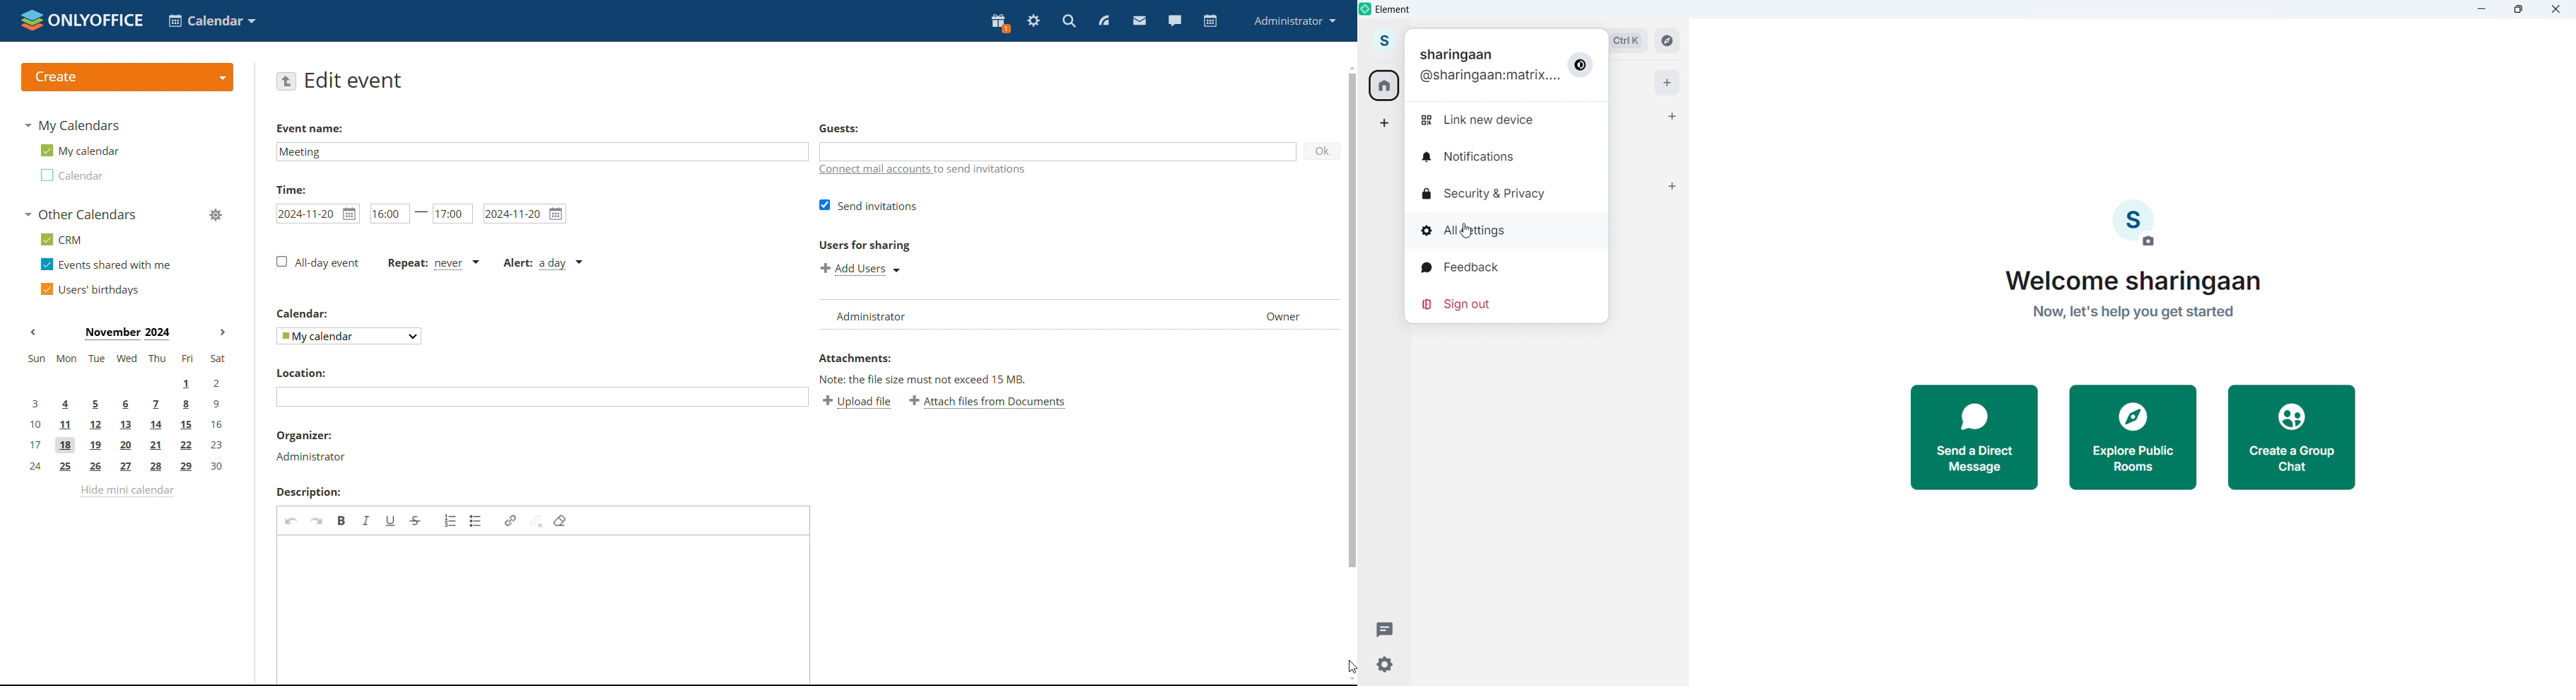 This screenshot has height=700, width=2576. Describe the element at coordinates (1479, 158) in the screenshot. I see `Notifications ` at that location.